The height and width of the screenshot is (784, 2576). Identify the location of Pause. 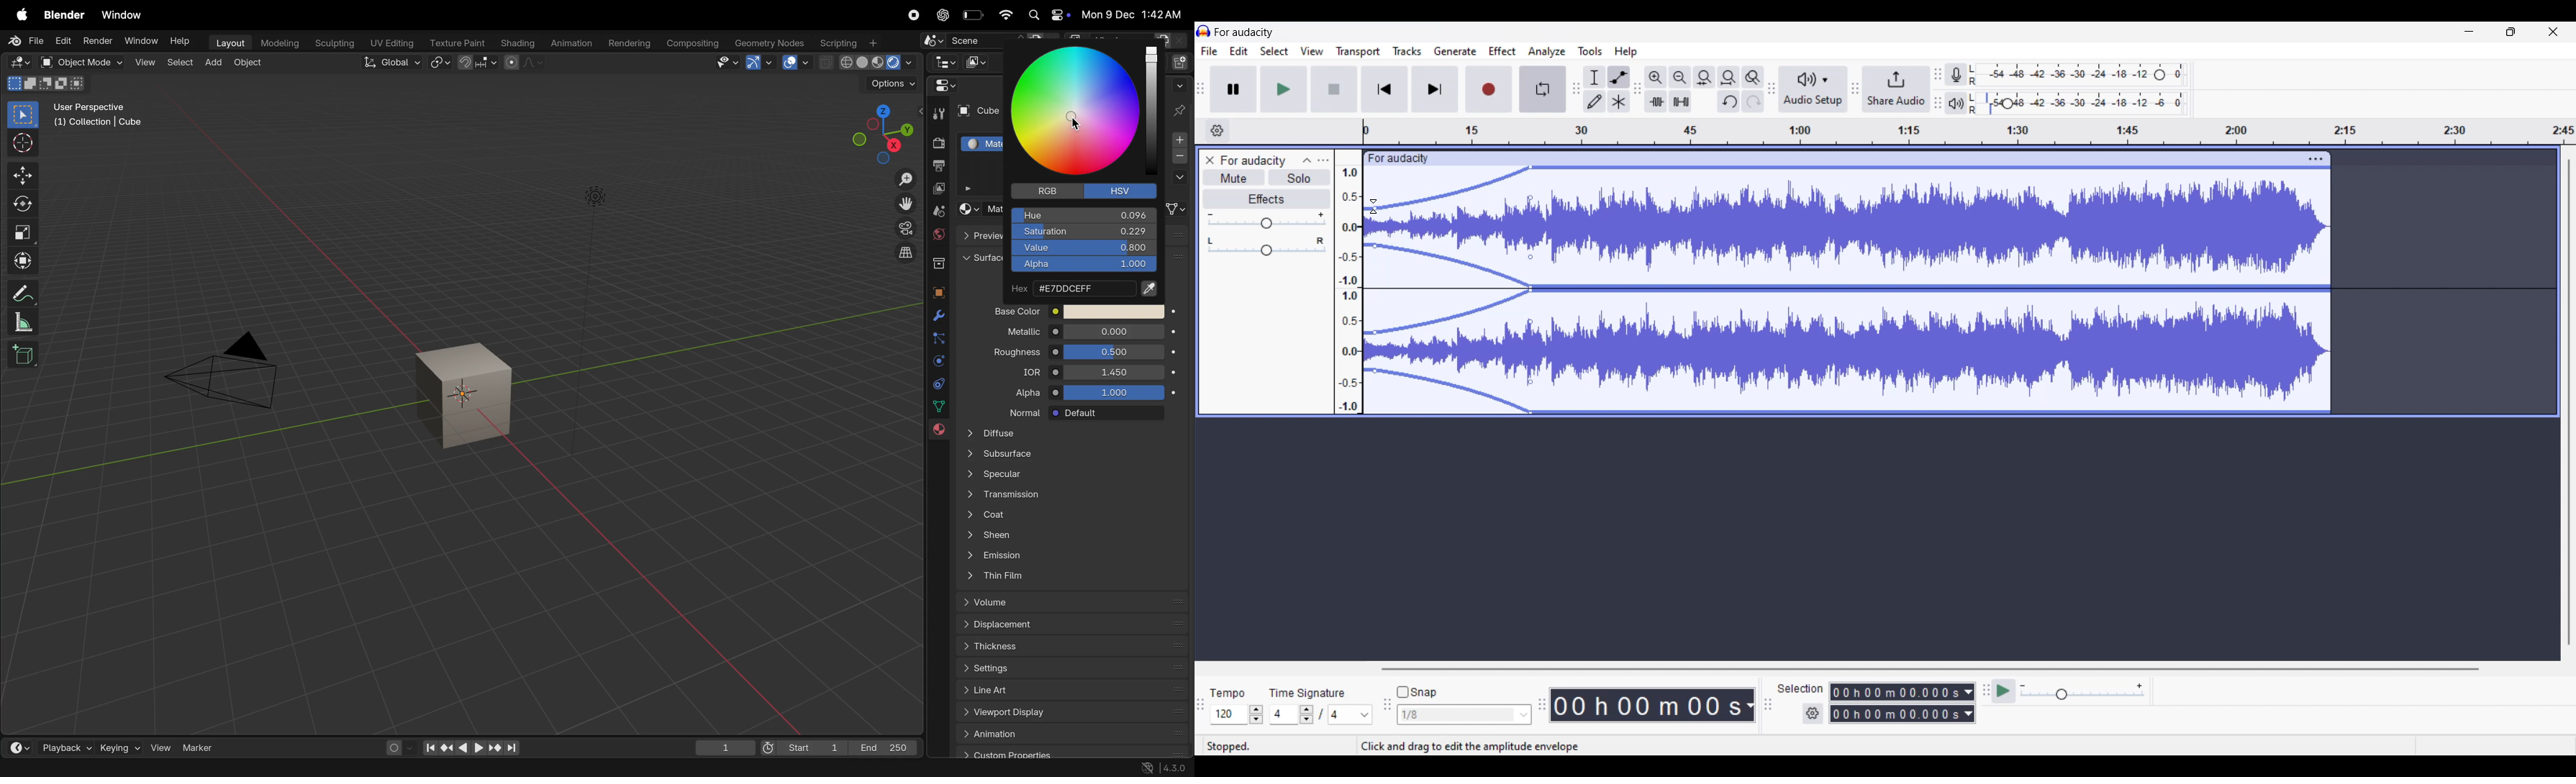
(1233, 89).